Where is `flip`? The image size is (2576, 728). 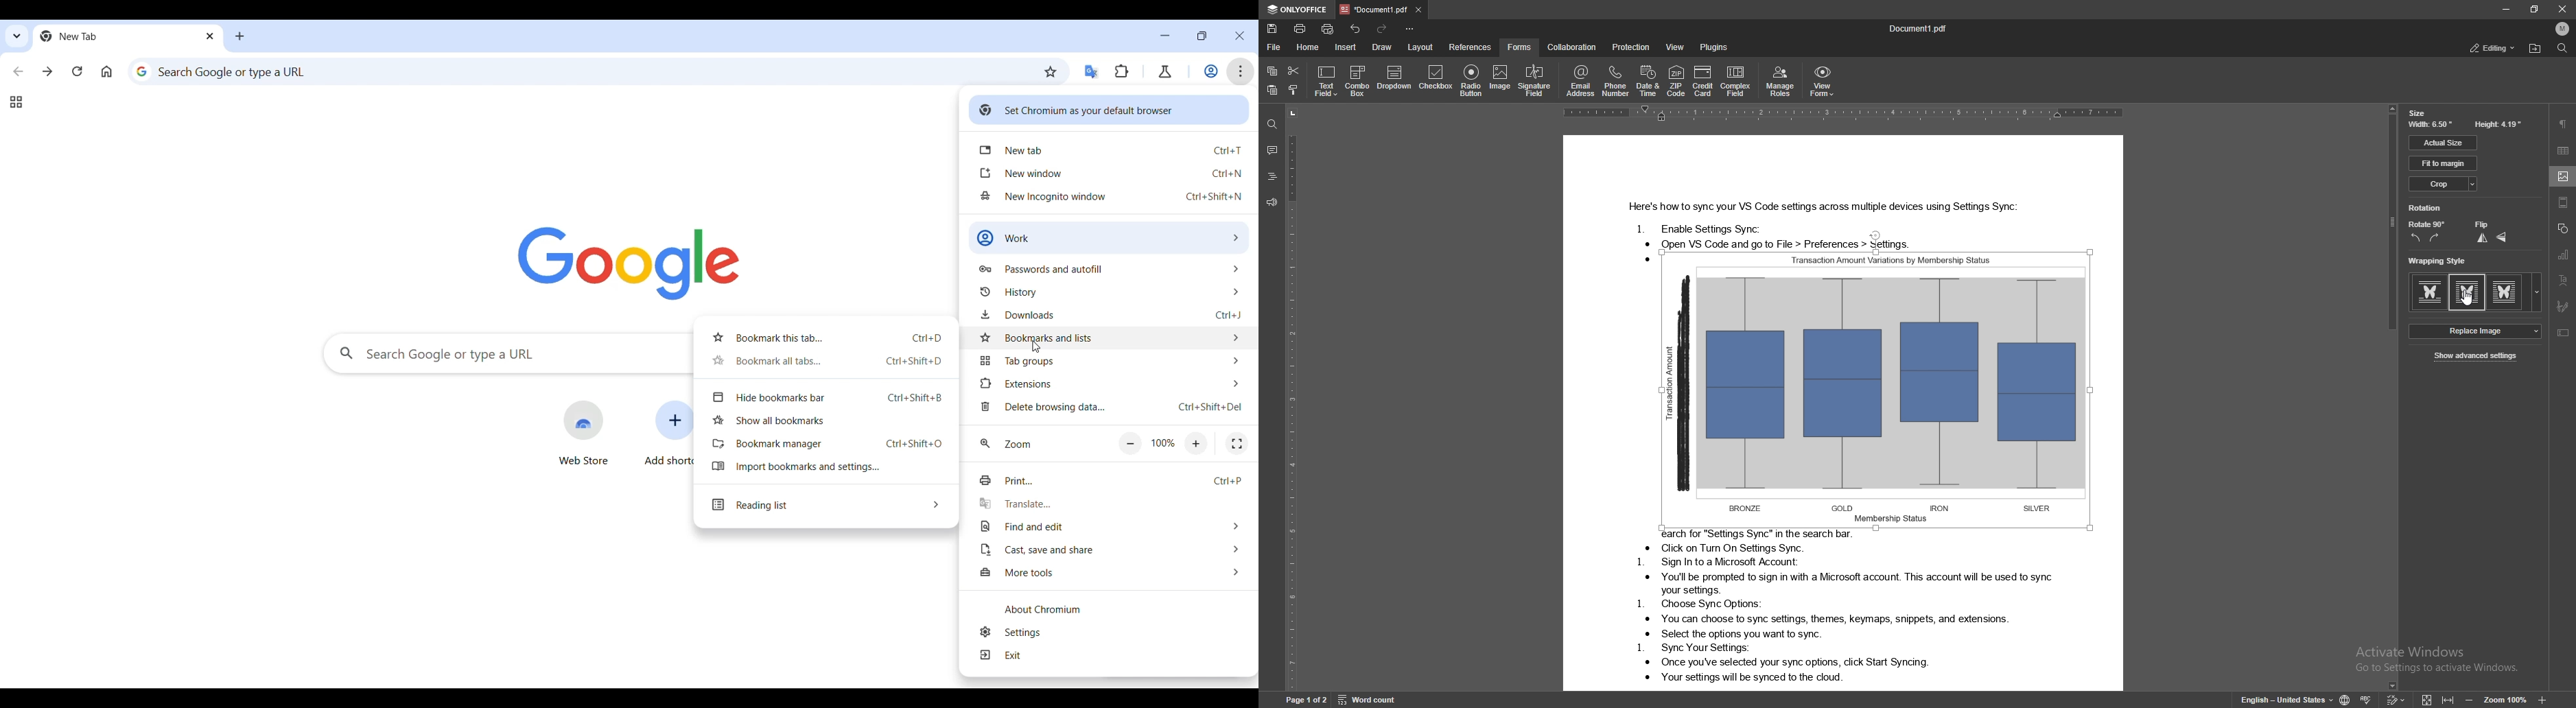
flip is located at coordinates (2481, 224).